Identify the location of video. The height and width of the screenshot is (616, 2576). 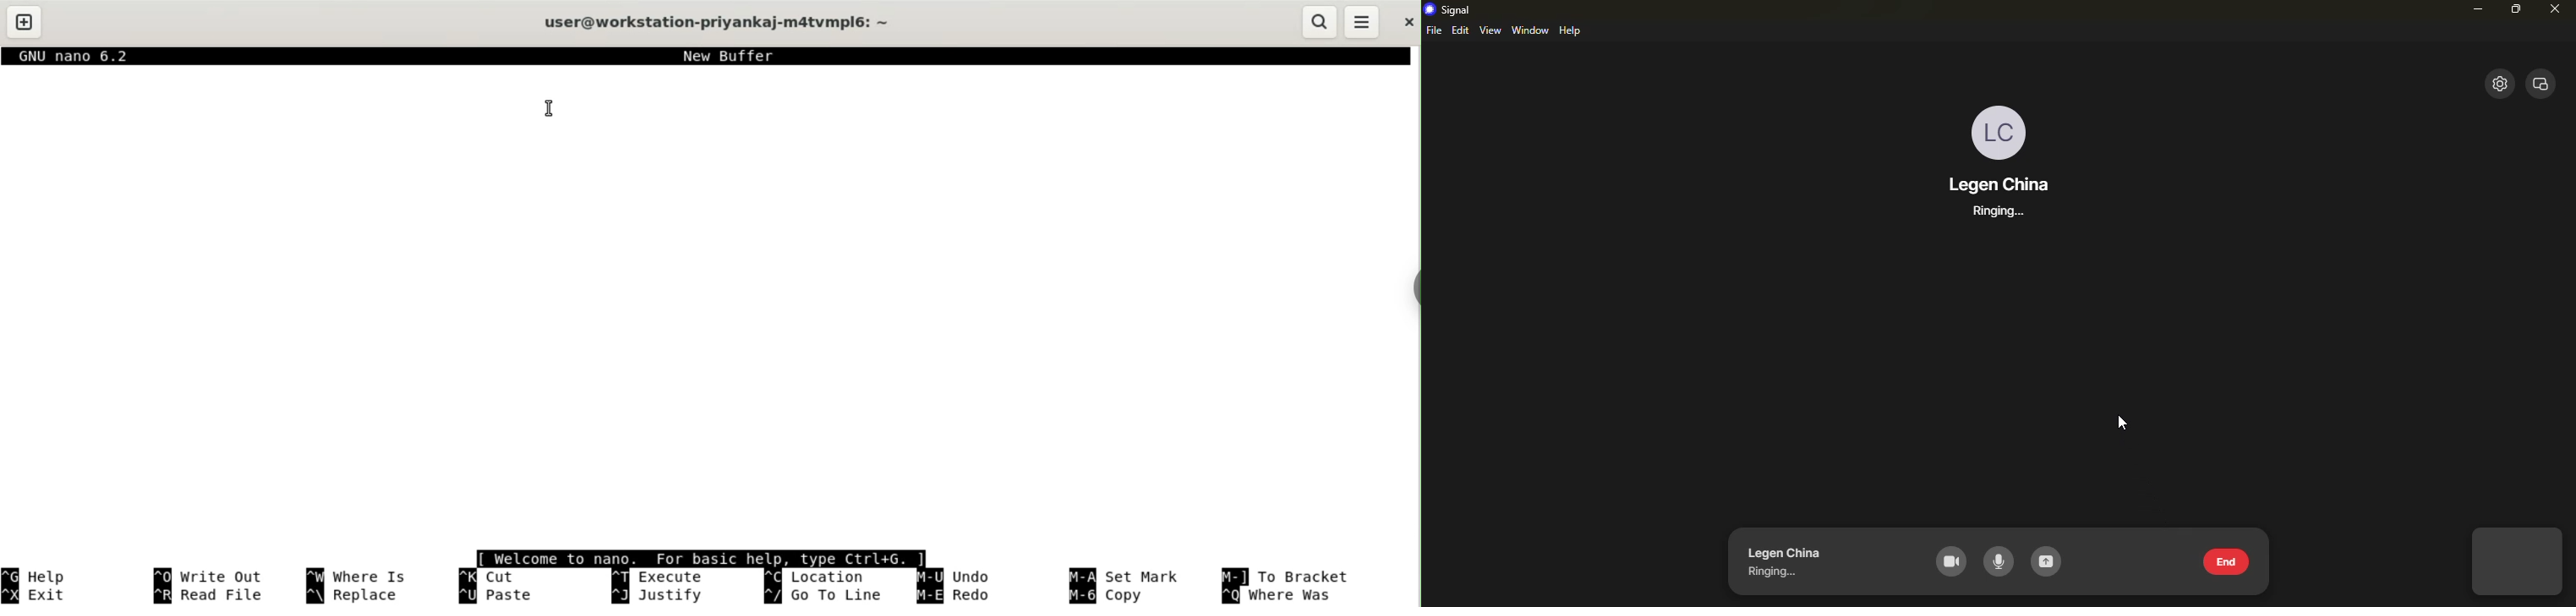
(1948, 561).